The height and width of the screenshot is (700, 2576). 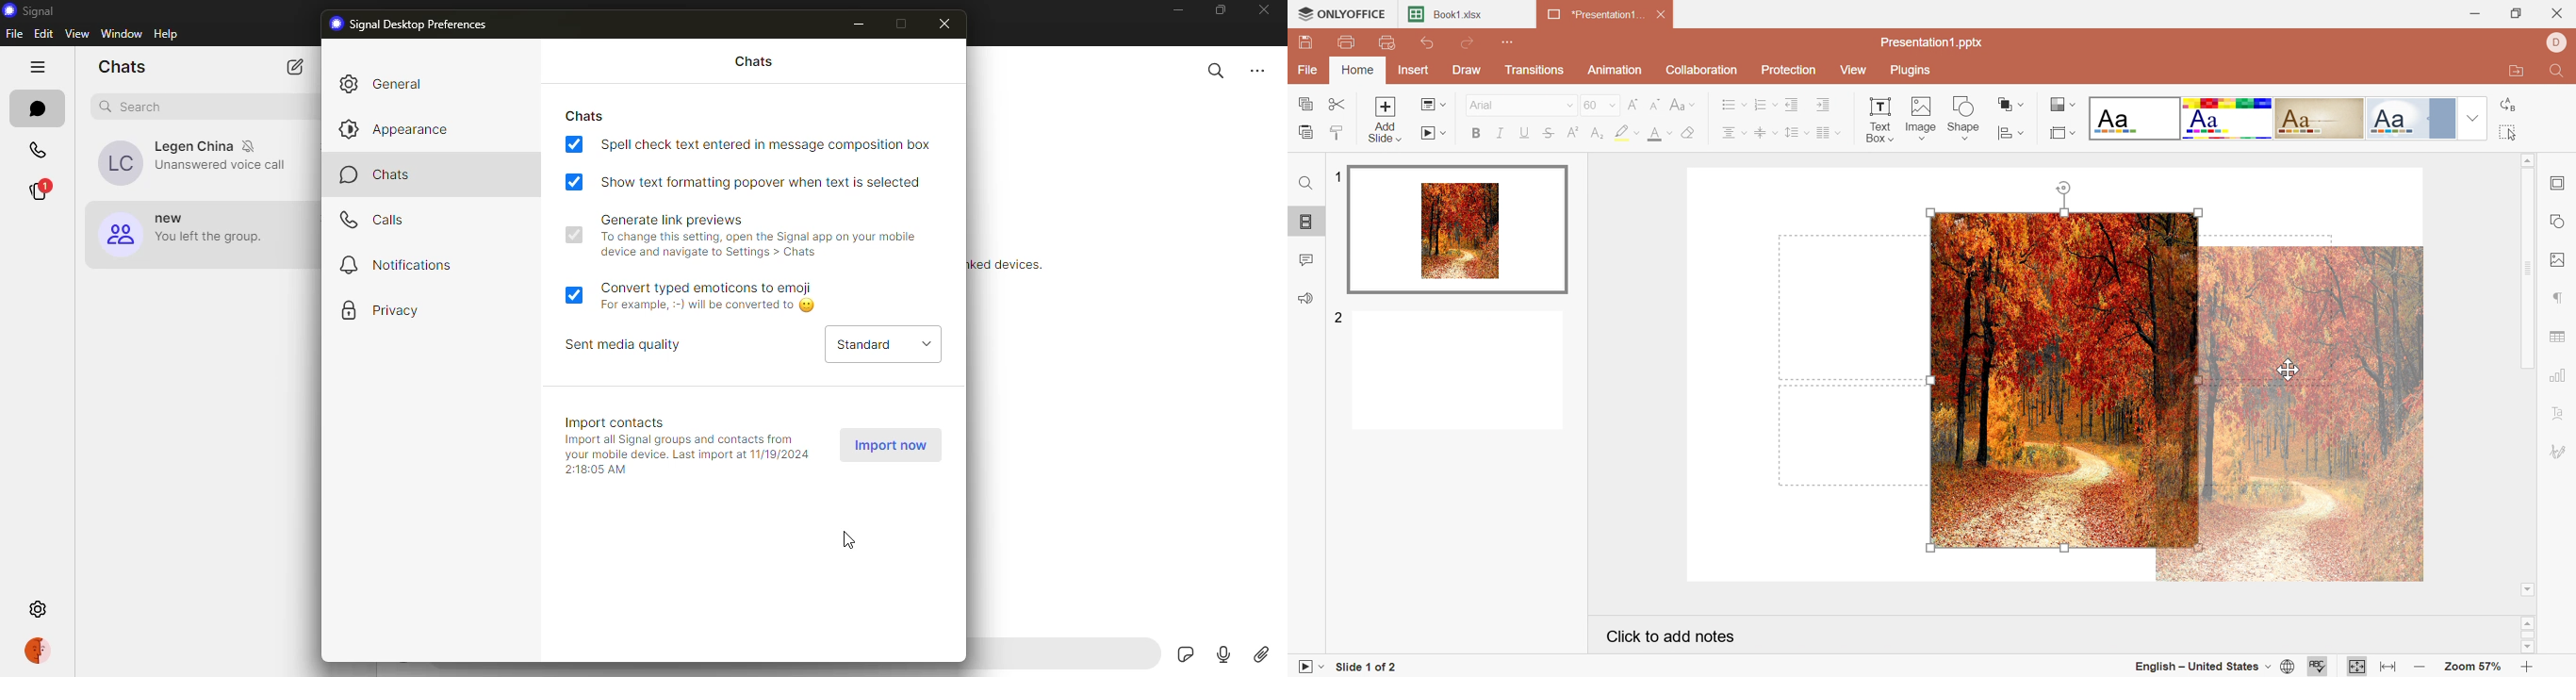 What do you see at coordinates (1547, 135) in the screenshot?
I see `Strikethrough` at bounding box center [1547, 135].